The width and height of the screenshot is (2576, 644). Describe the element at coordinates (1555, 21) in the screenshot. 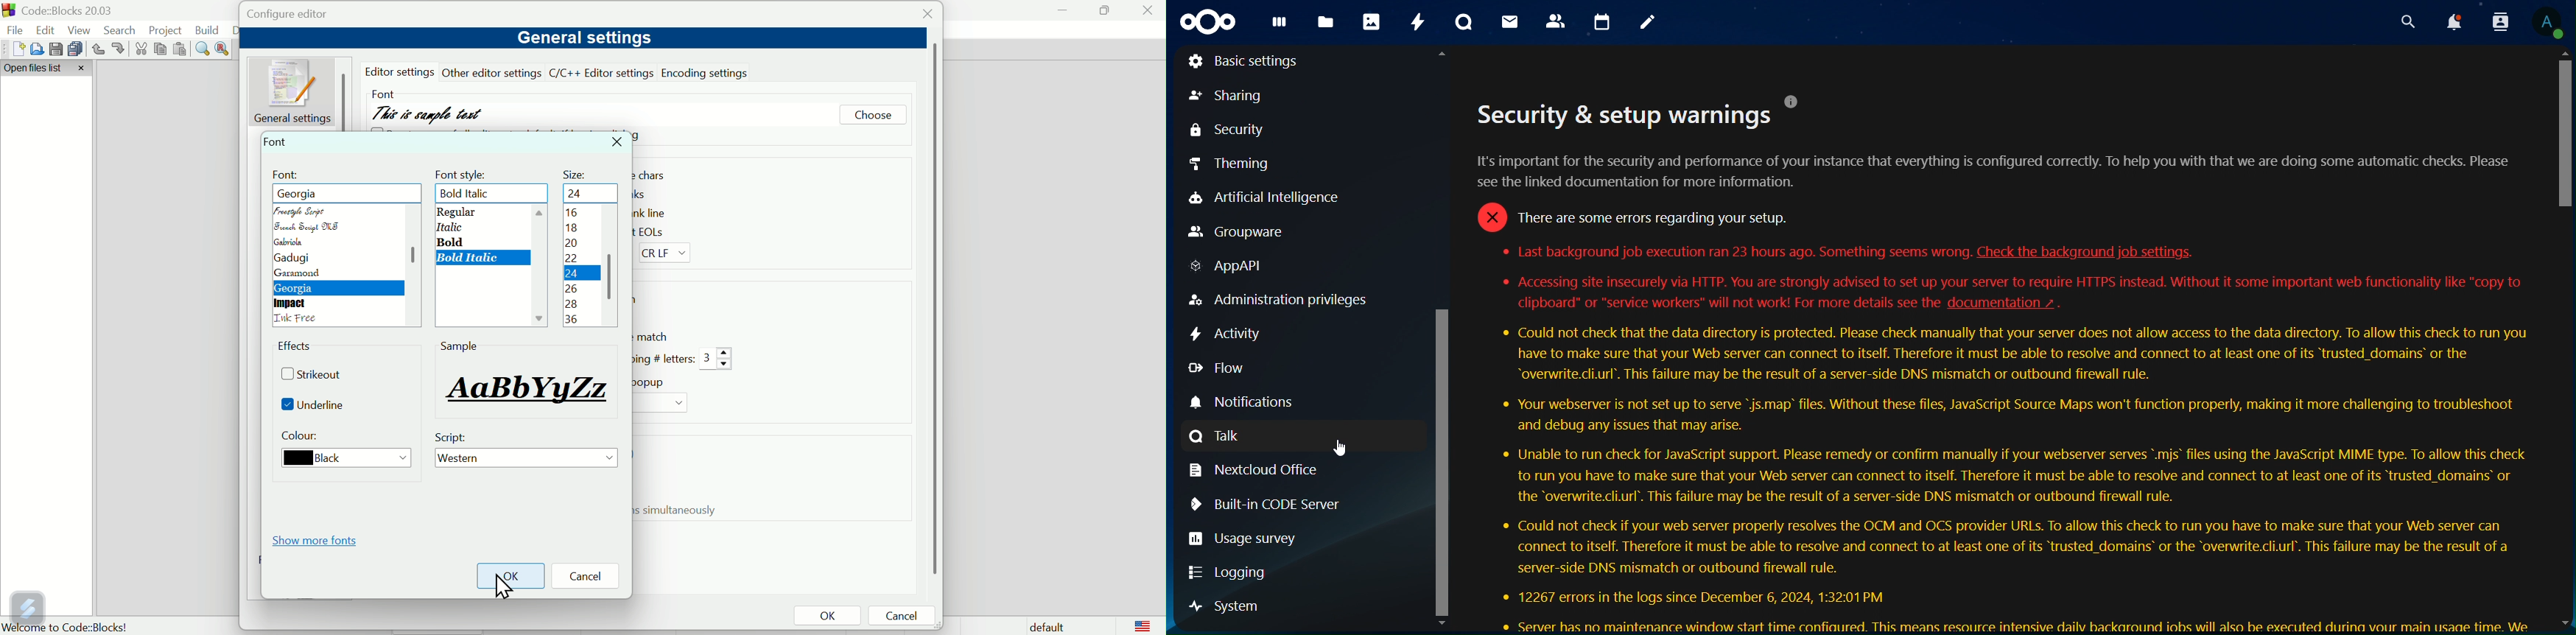

I see `contacts` at that location.